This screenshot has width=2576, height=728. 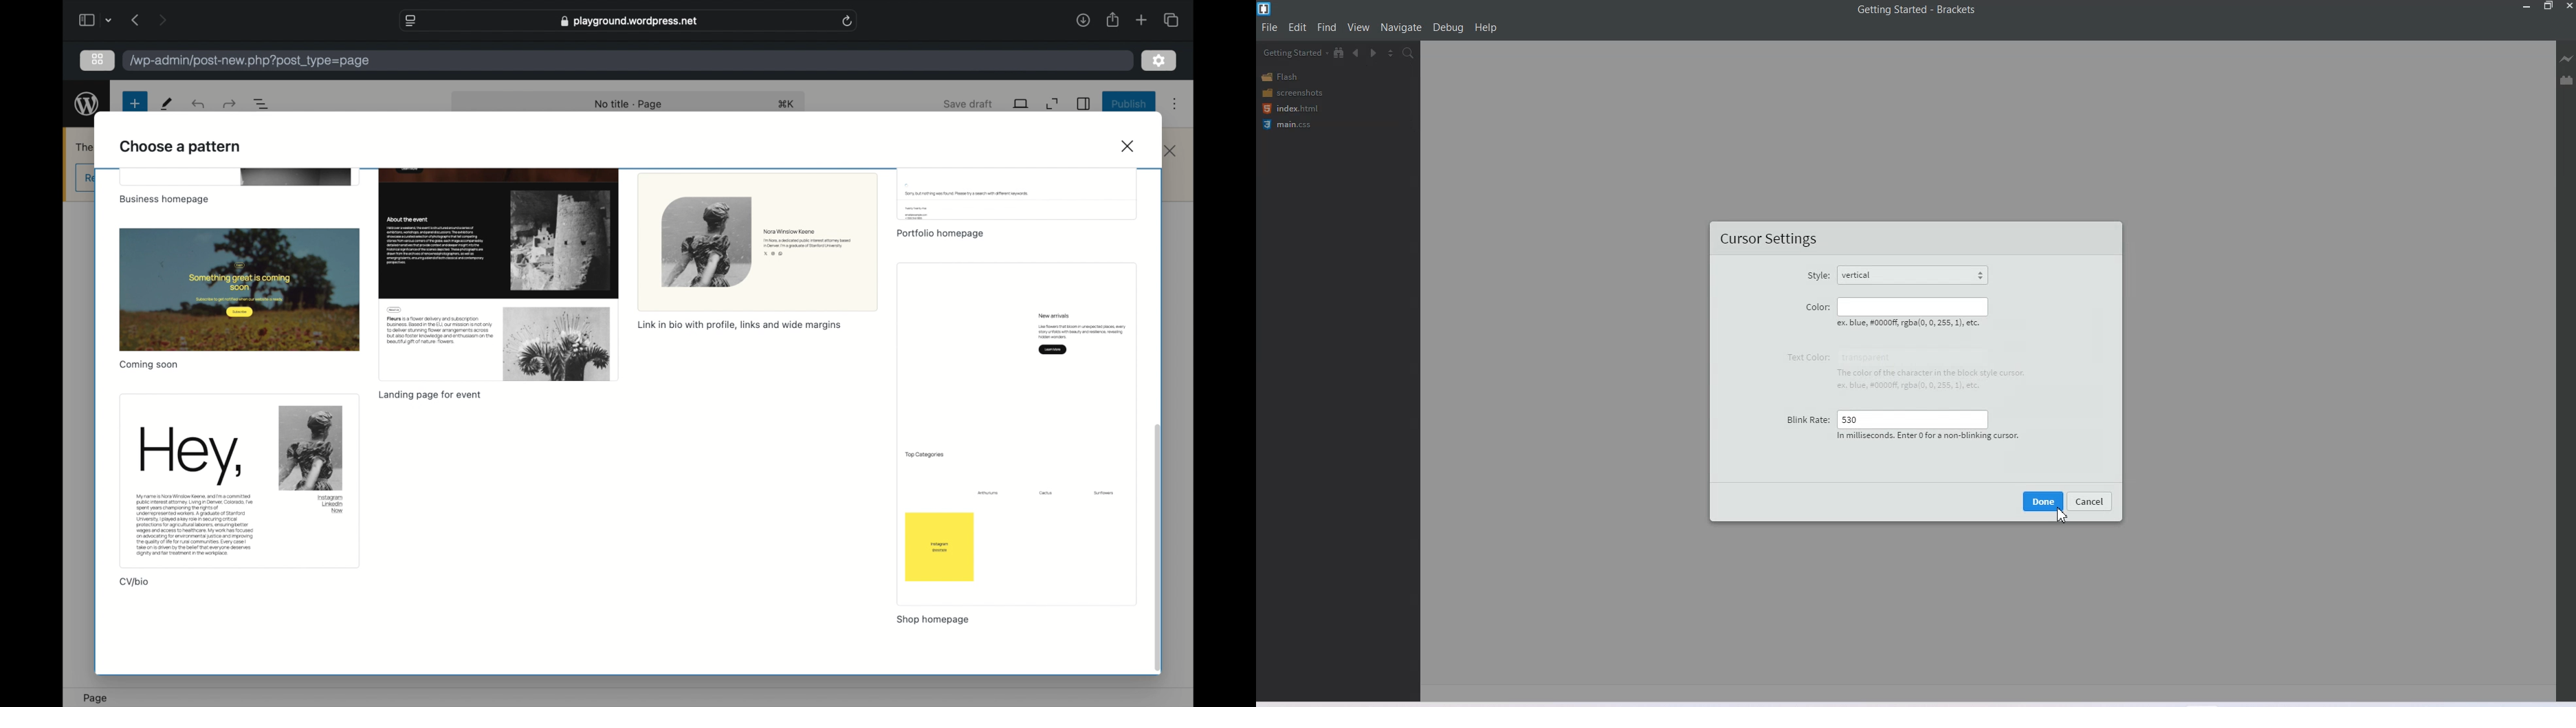 What do you see at coordinates (787, 103) in the screenshot?
I see `shortcut` at bounding box center [787, 103].